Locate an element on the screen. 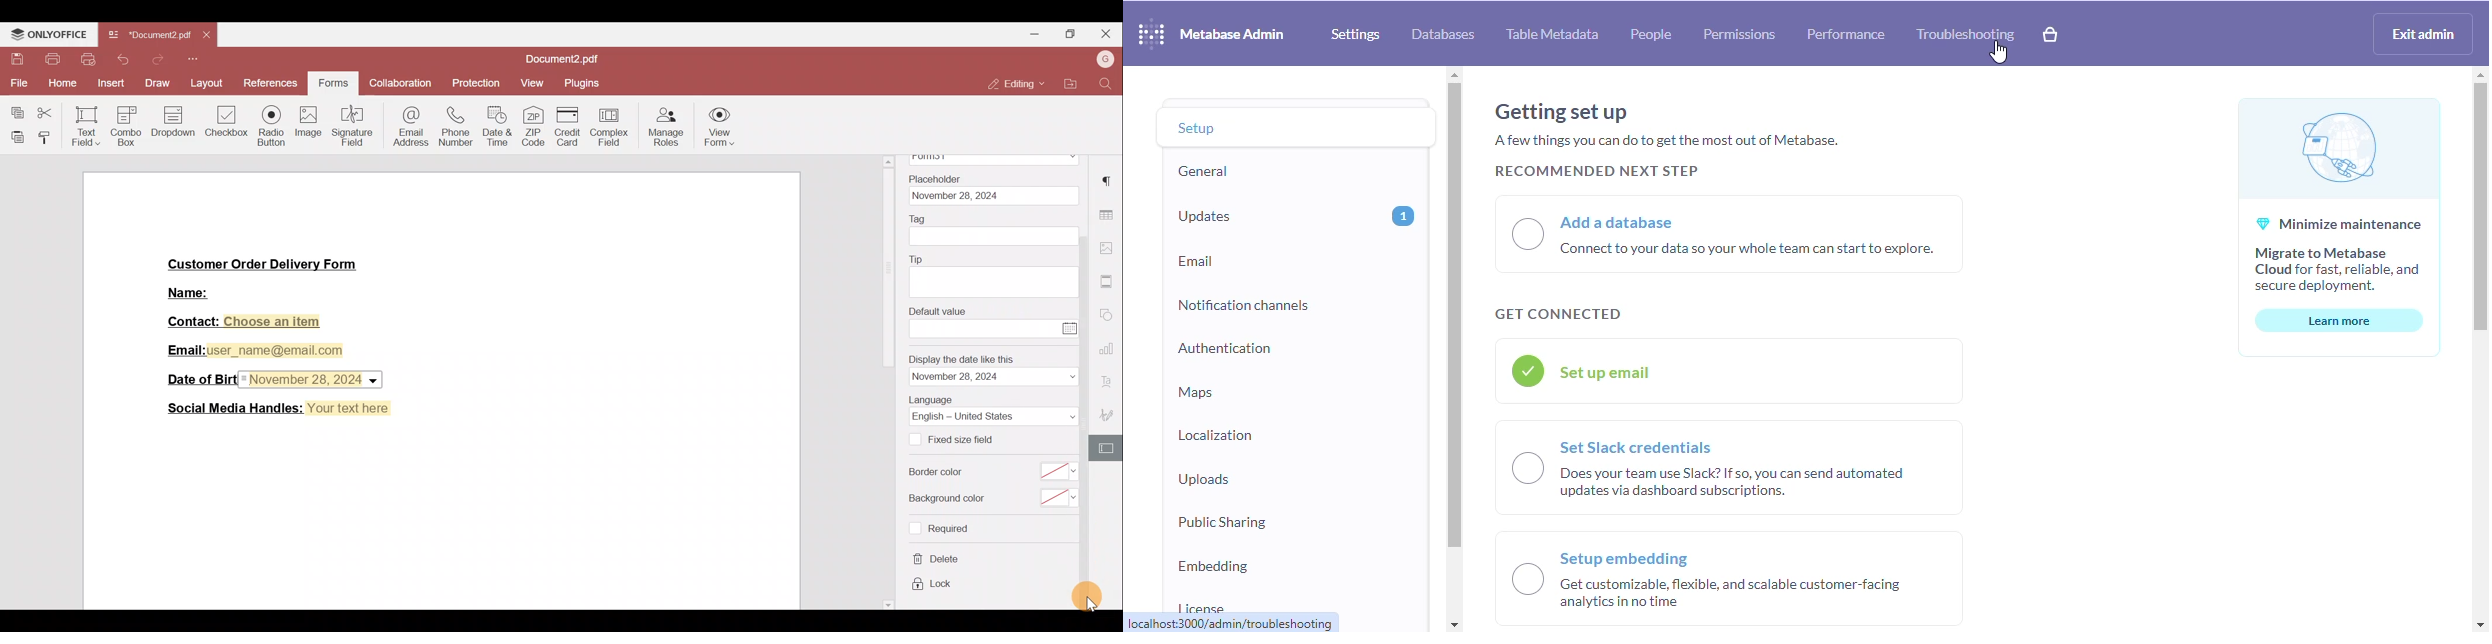 The image size is (2492, 644). table metadata is located at coordinates (1552, 33).